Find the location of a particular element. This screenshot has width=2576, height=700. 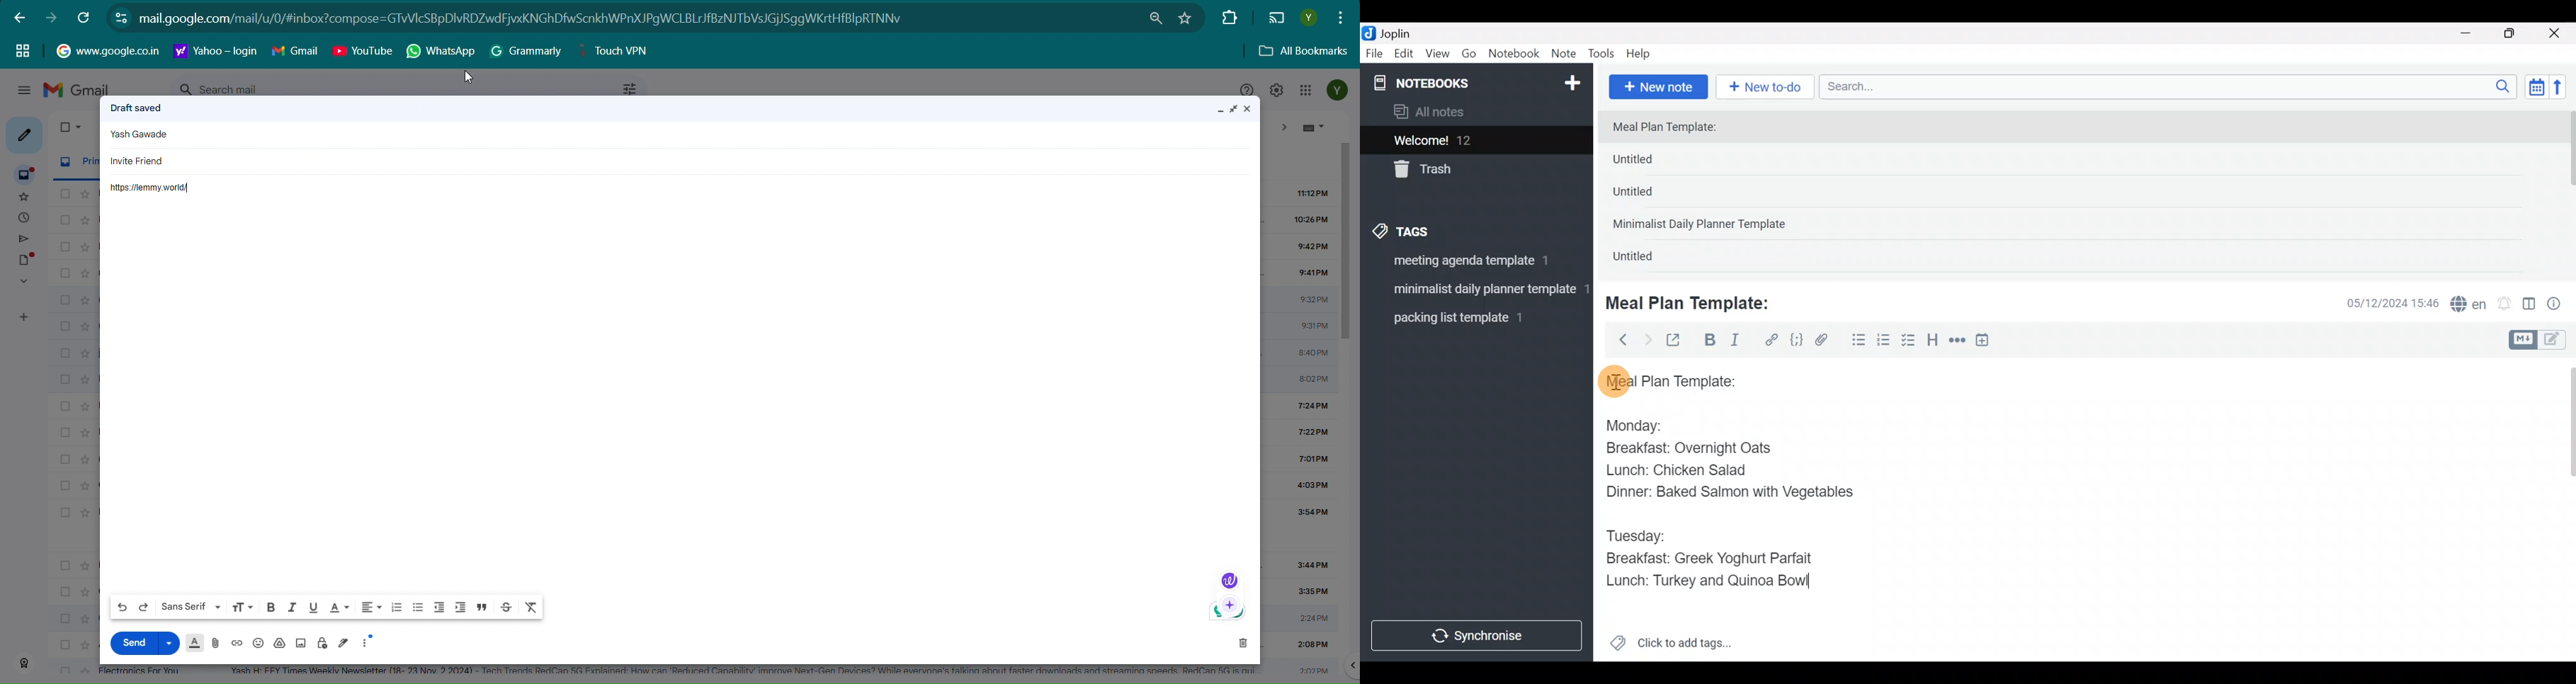

Meal Plan Template: is located at coordinates (1696, 301).